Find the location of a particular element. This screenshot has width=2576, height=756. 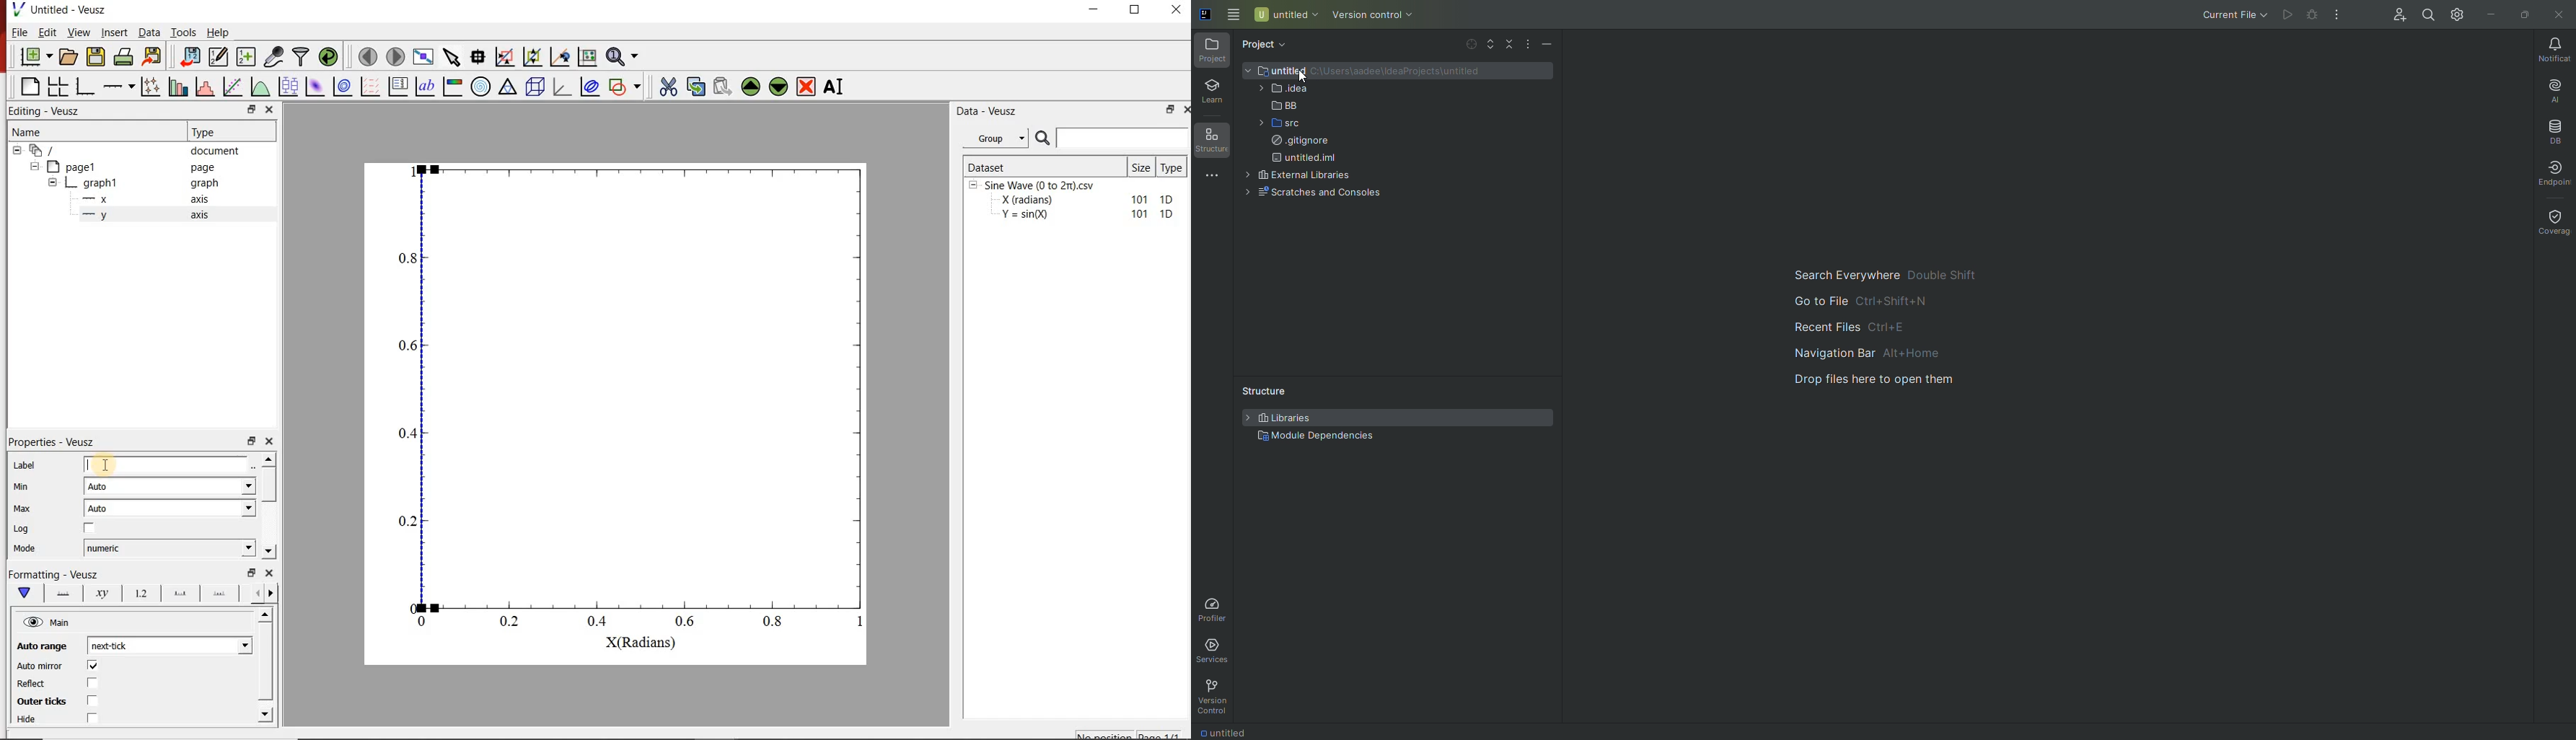

Auto range is located at coordinates (40, 644).